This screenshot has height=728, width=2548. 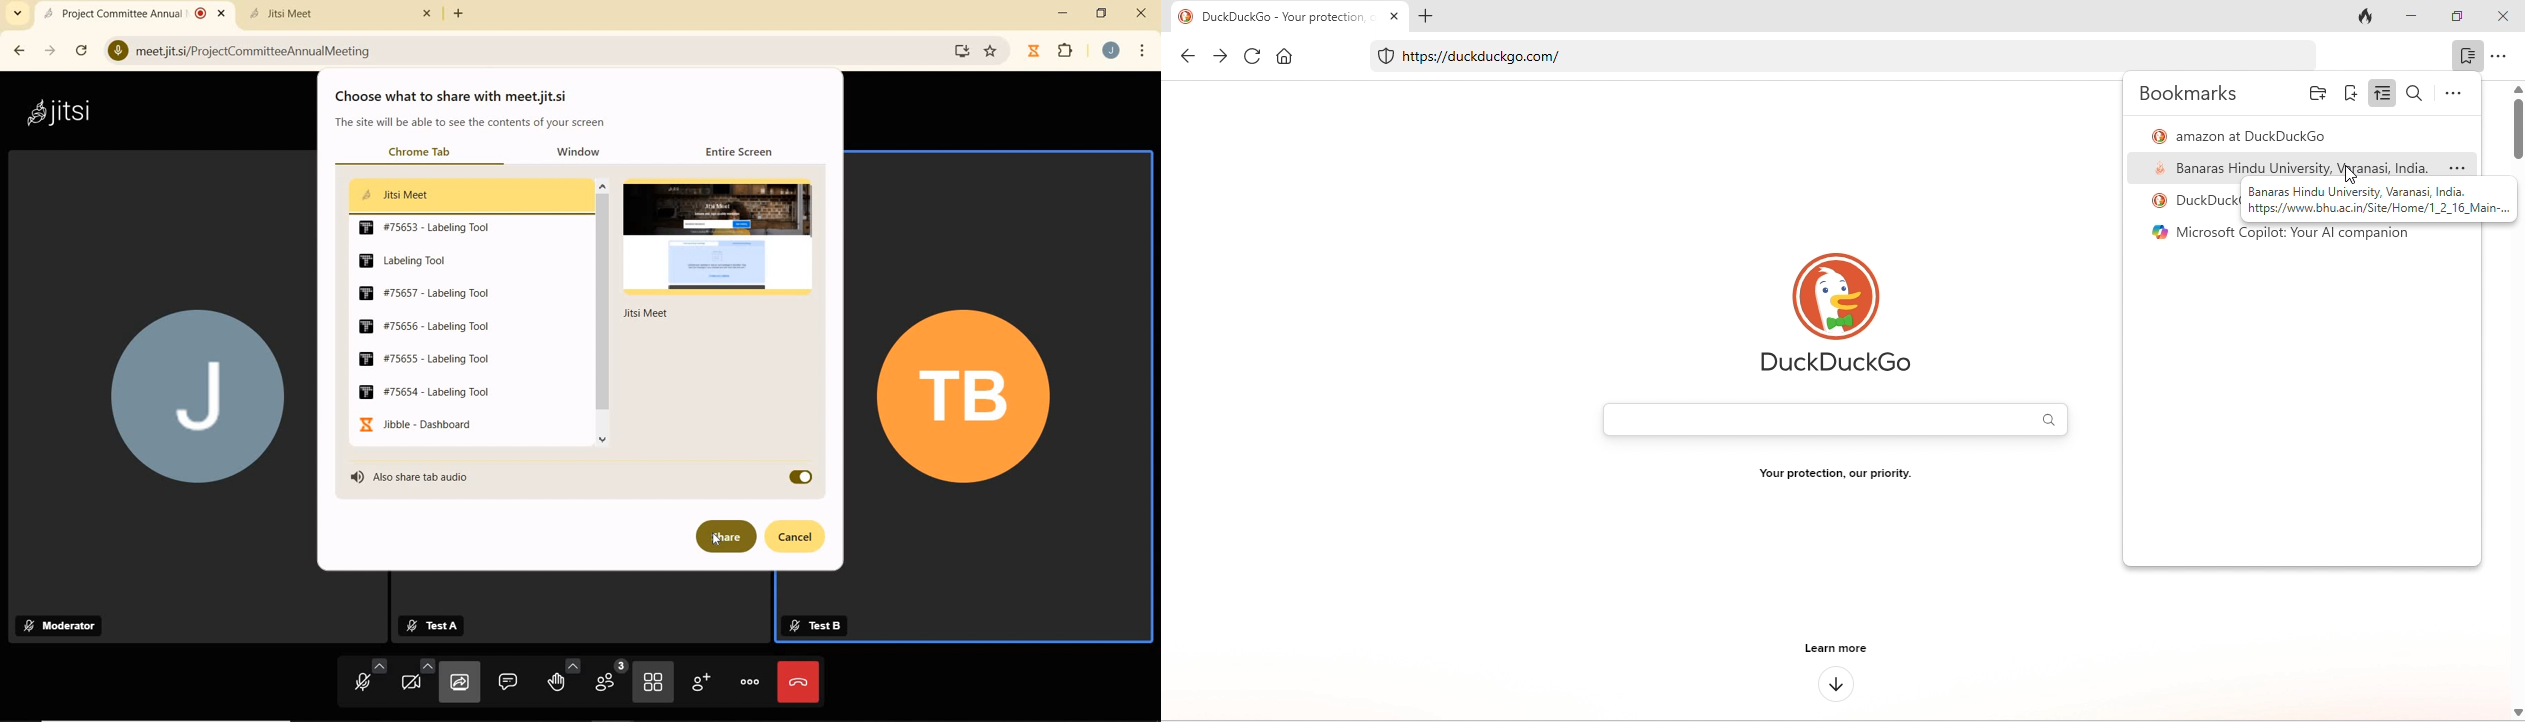 I want to click on account, so click(x=1113, y=50).